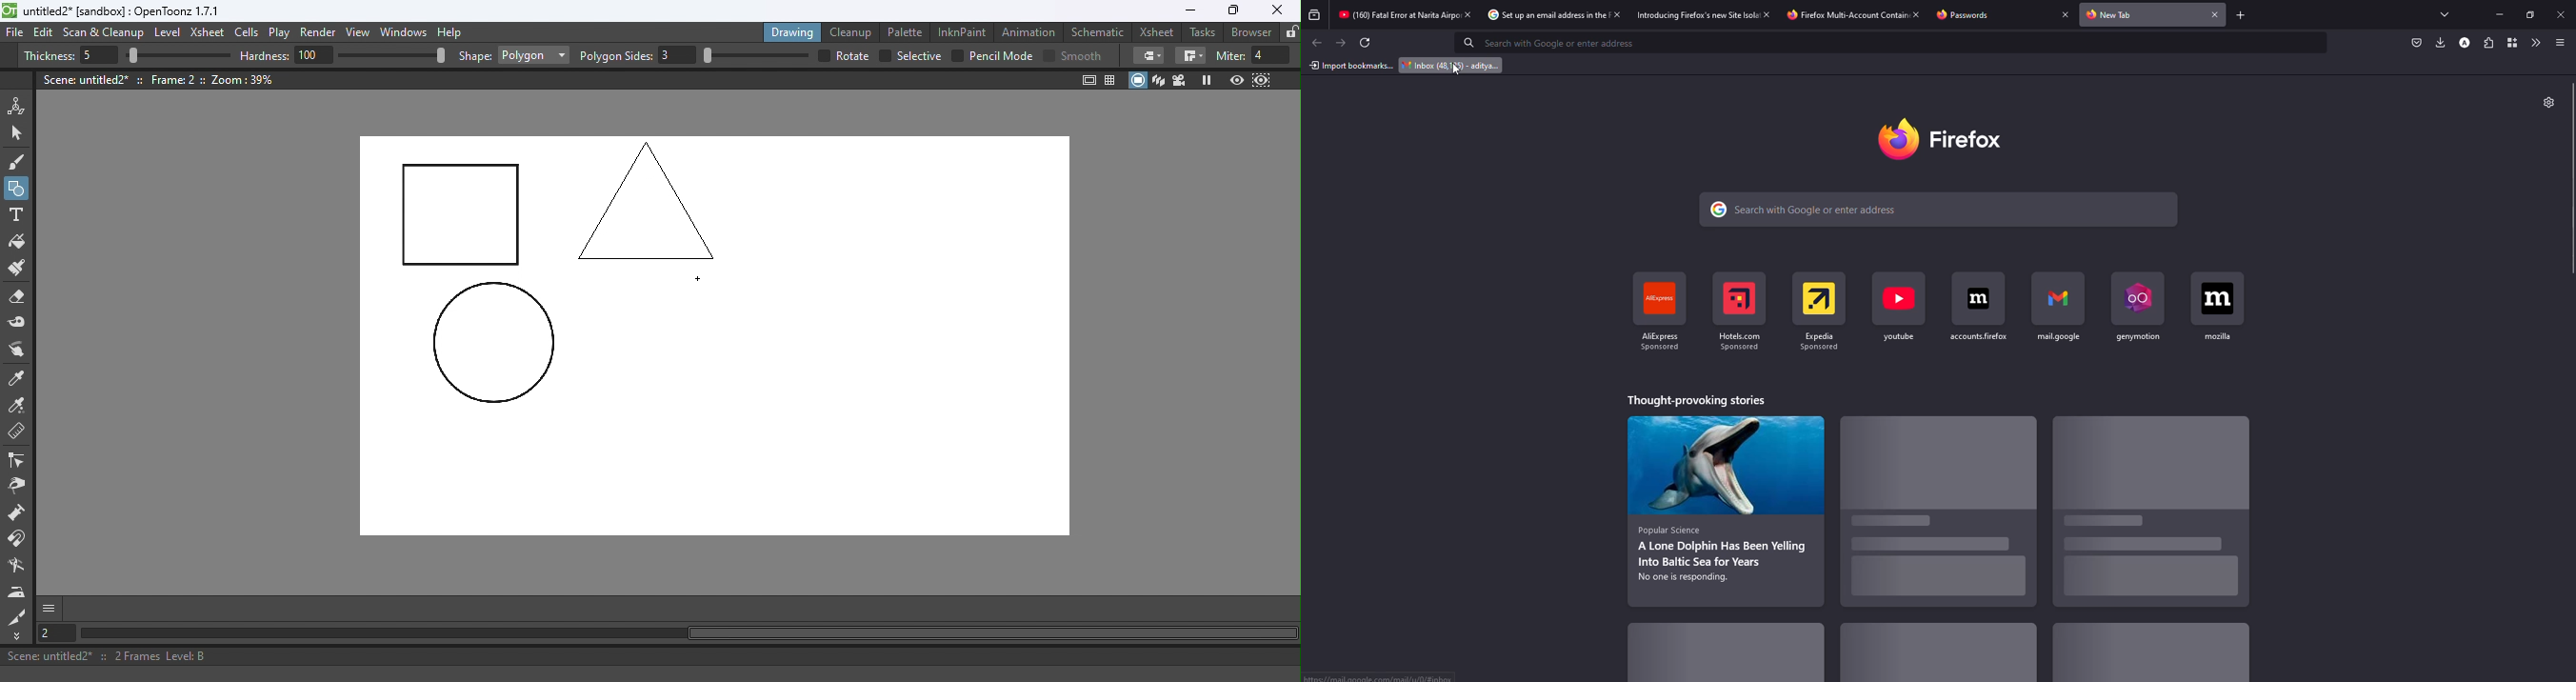 This screenshot has height=700, width=2576. Describe the element at coordinates (1662, 344) in the screenshot. I see `AliExpress sponsored` at that location.